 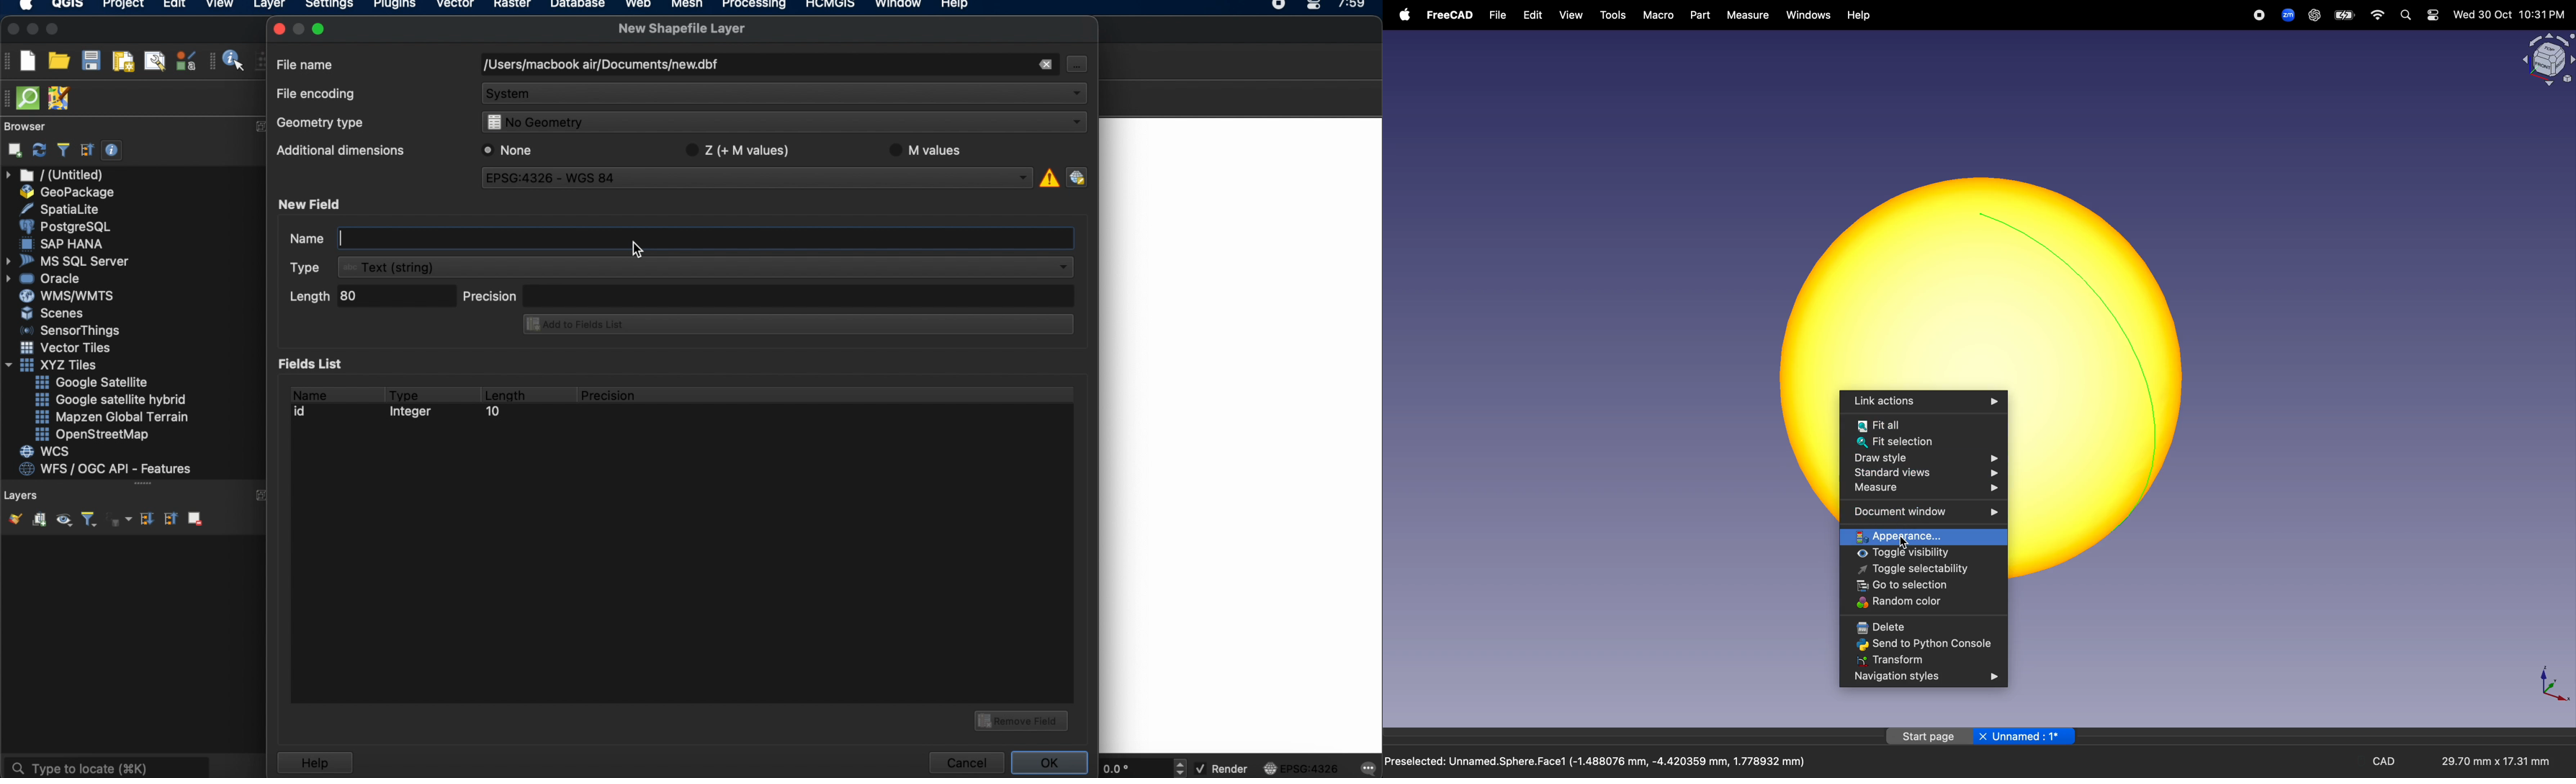 I want to click on cad, so click(x=2388, y=761).